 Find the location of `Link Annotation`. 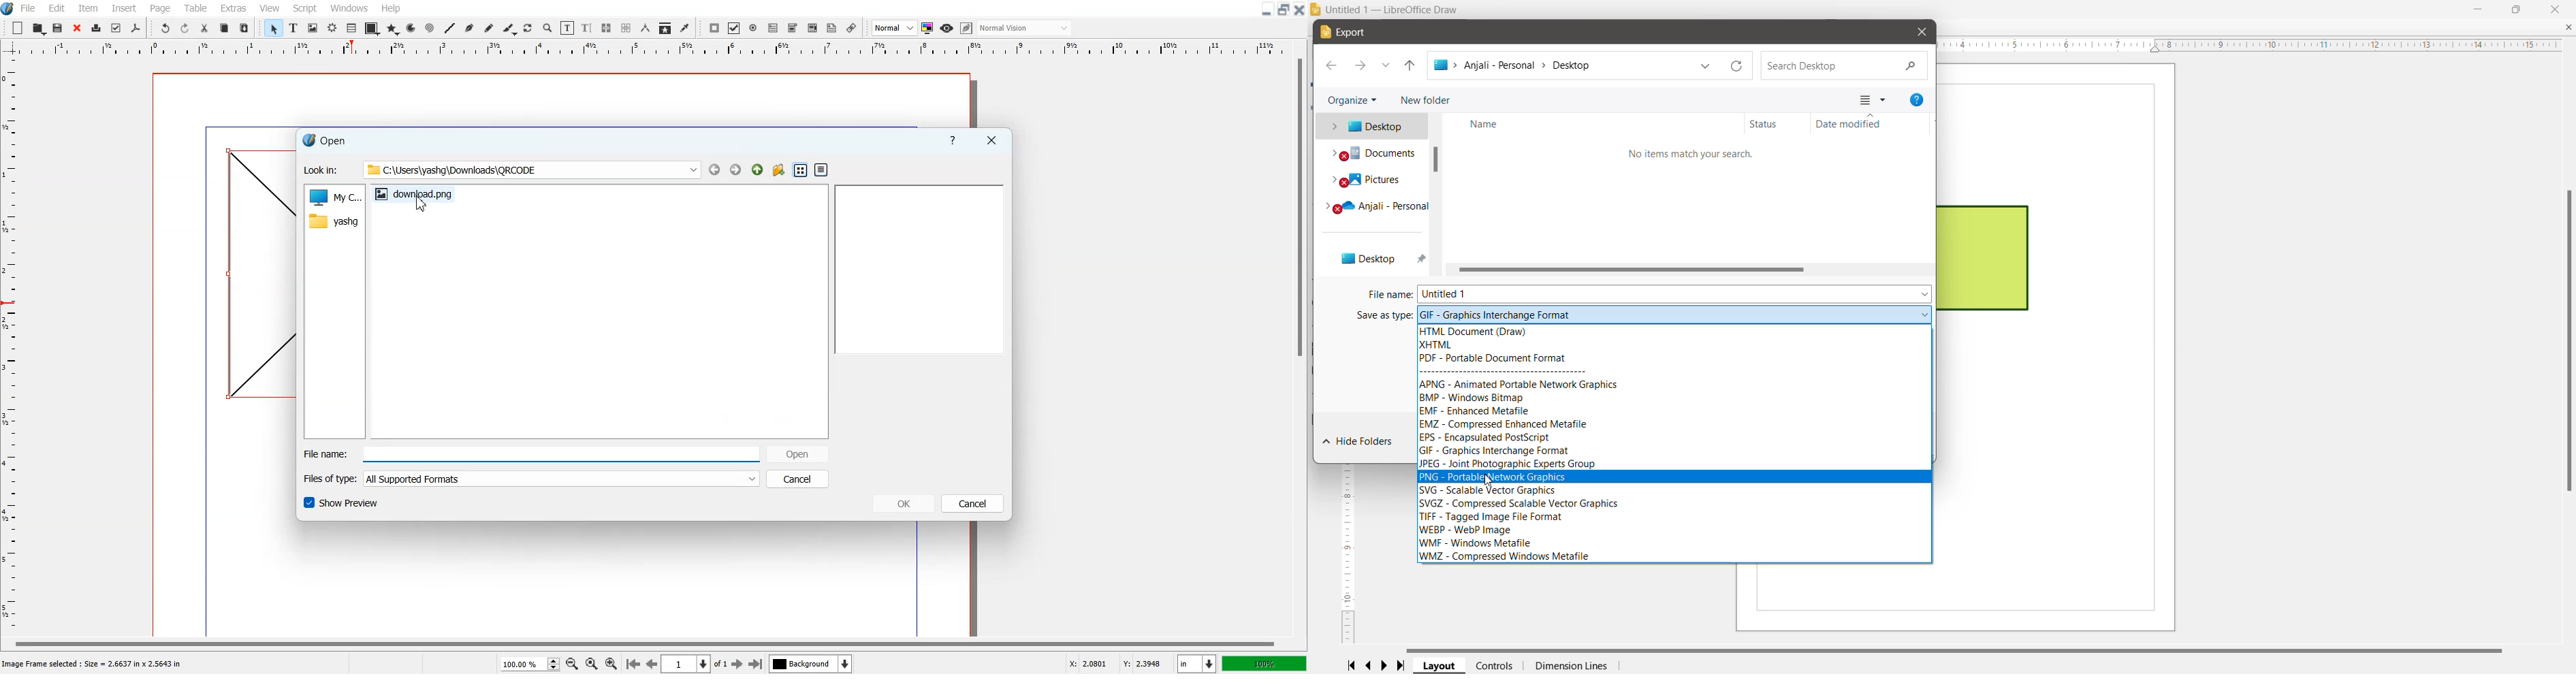

Link Annotation is located at coordinates (852, 28).